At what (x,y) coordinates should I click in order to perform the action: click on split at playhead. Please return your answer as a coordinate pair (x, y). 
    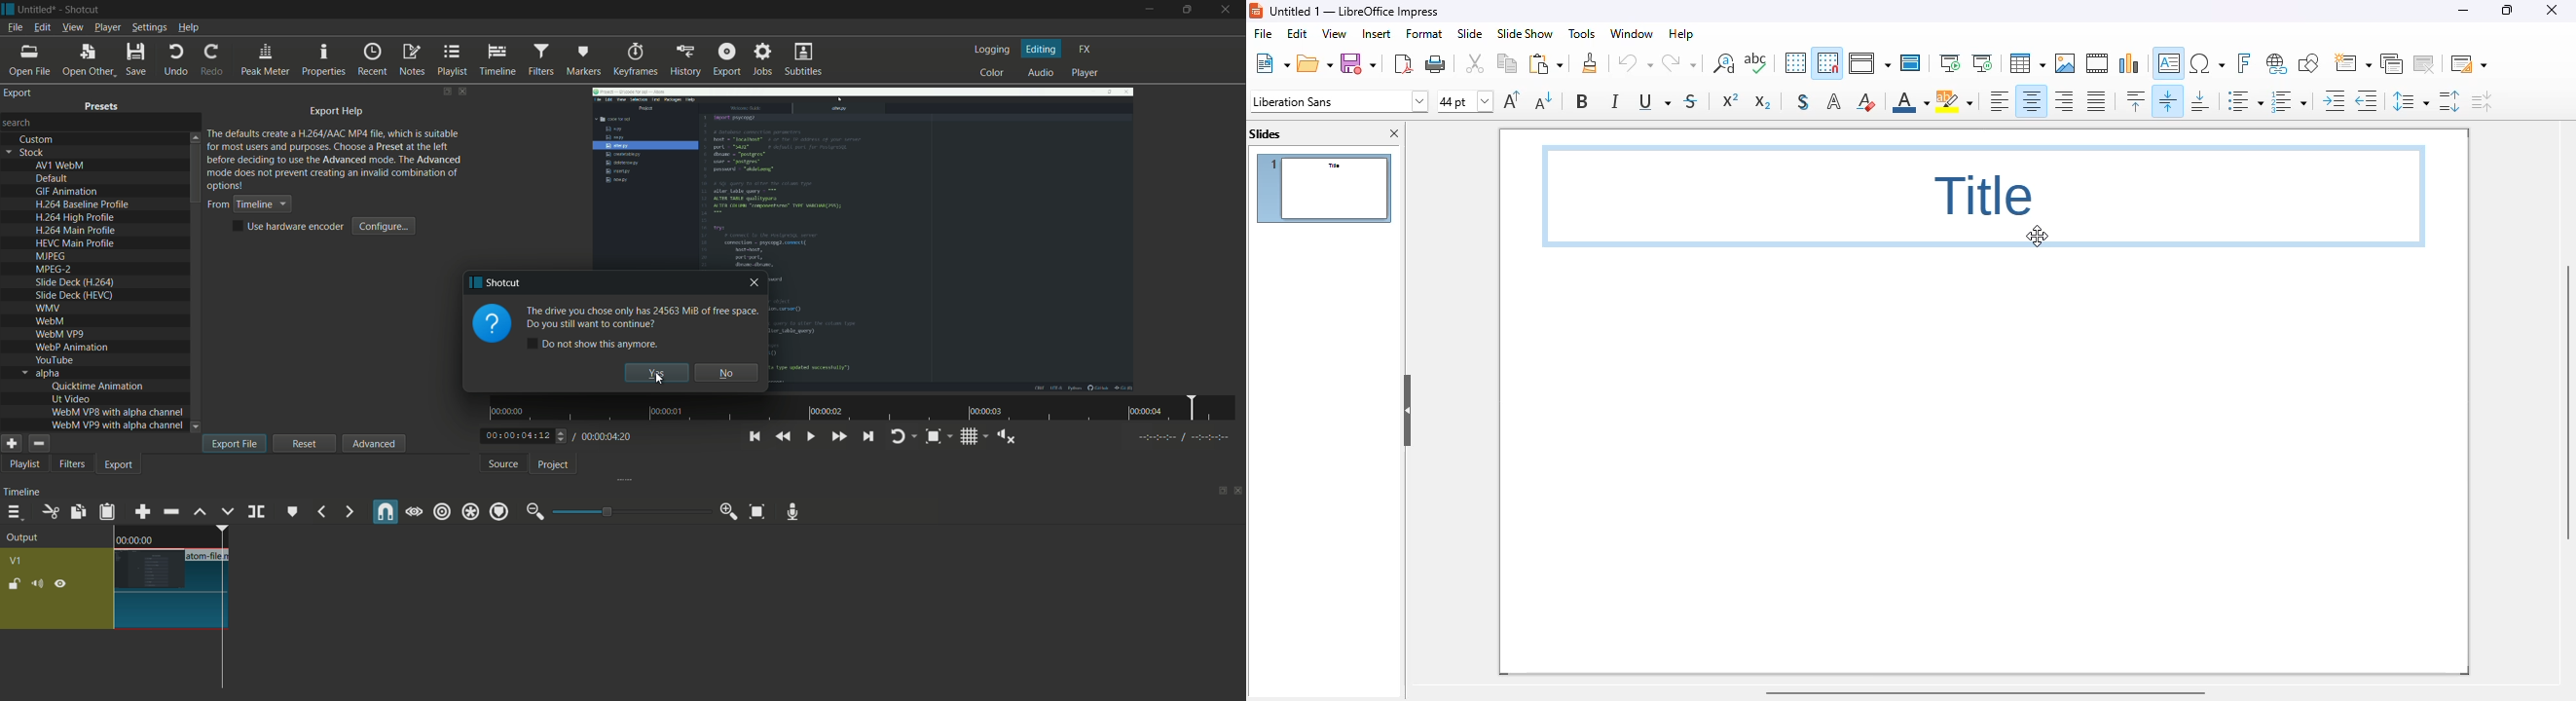
    Looking at the image, I should click on (256, 511).